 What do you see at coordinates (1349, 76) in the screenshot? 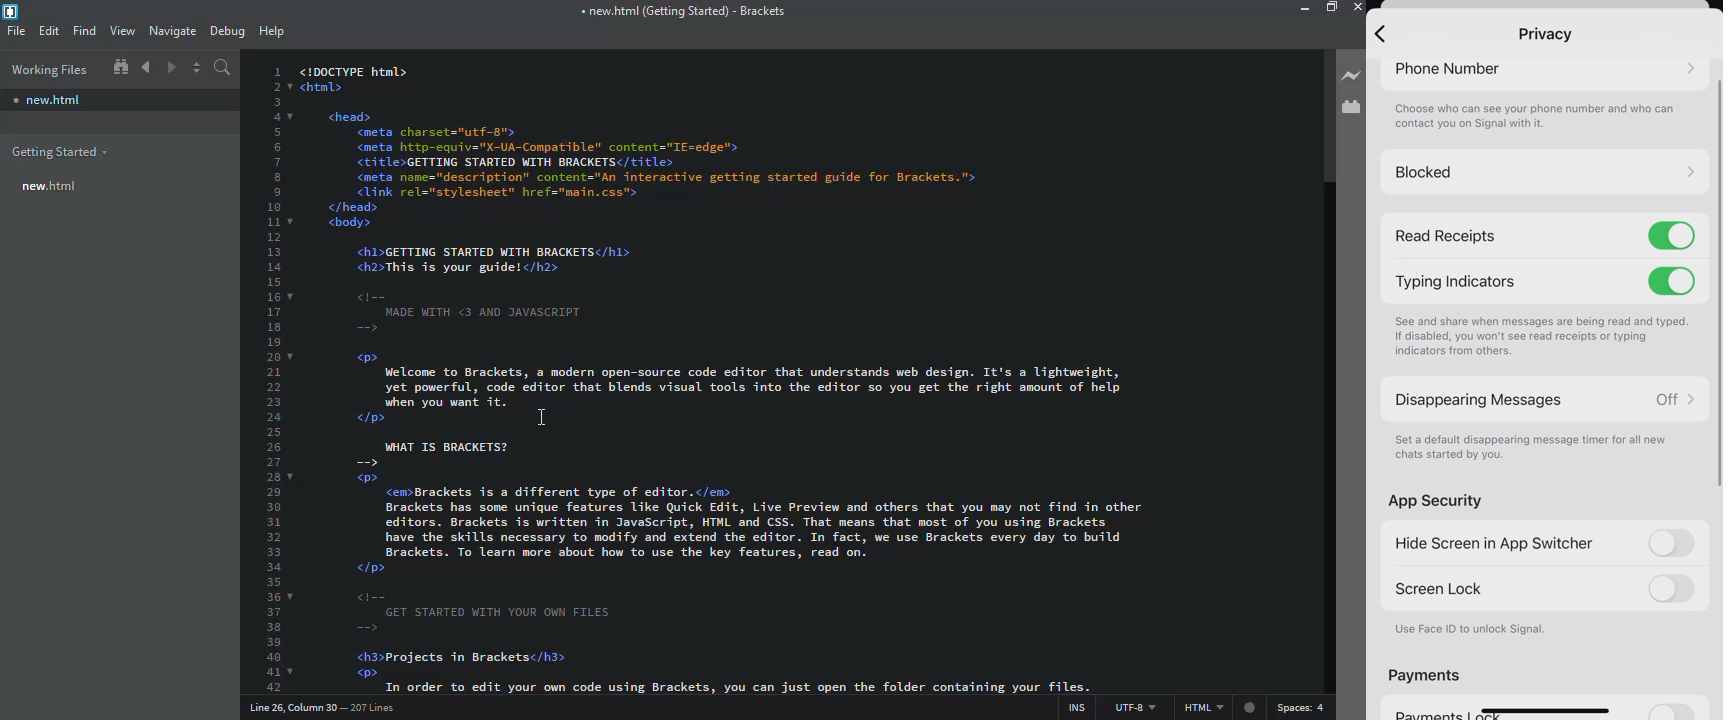
I see `live preview` at bounding box center [1349, 76].